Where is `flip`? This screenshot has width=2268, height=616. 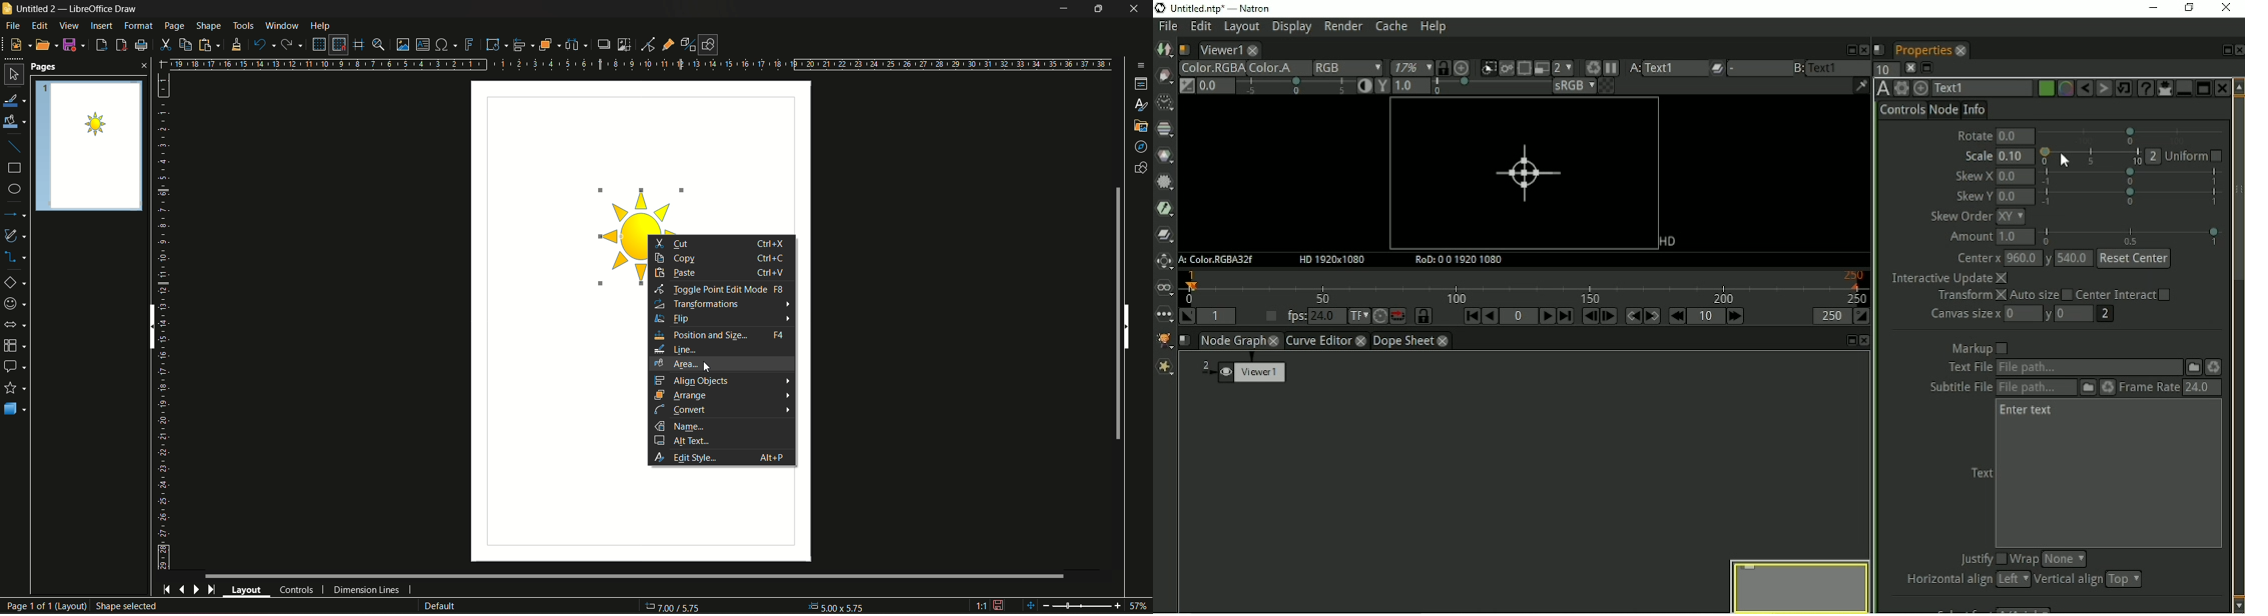 flip is located at coordinates (676, 320).